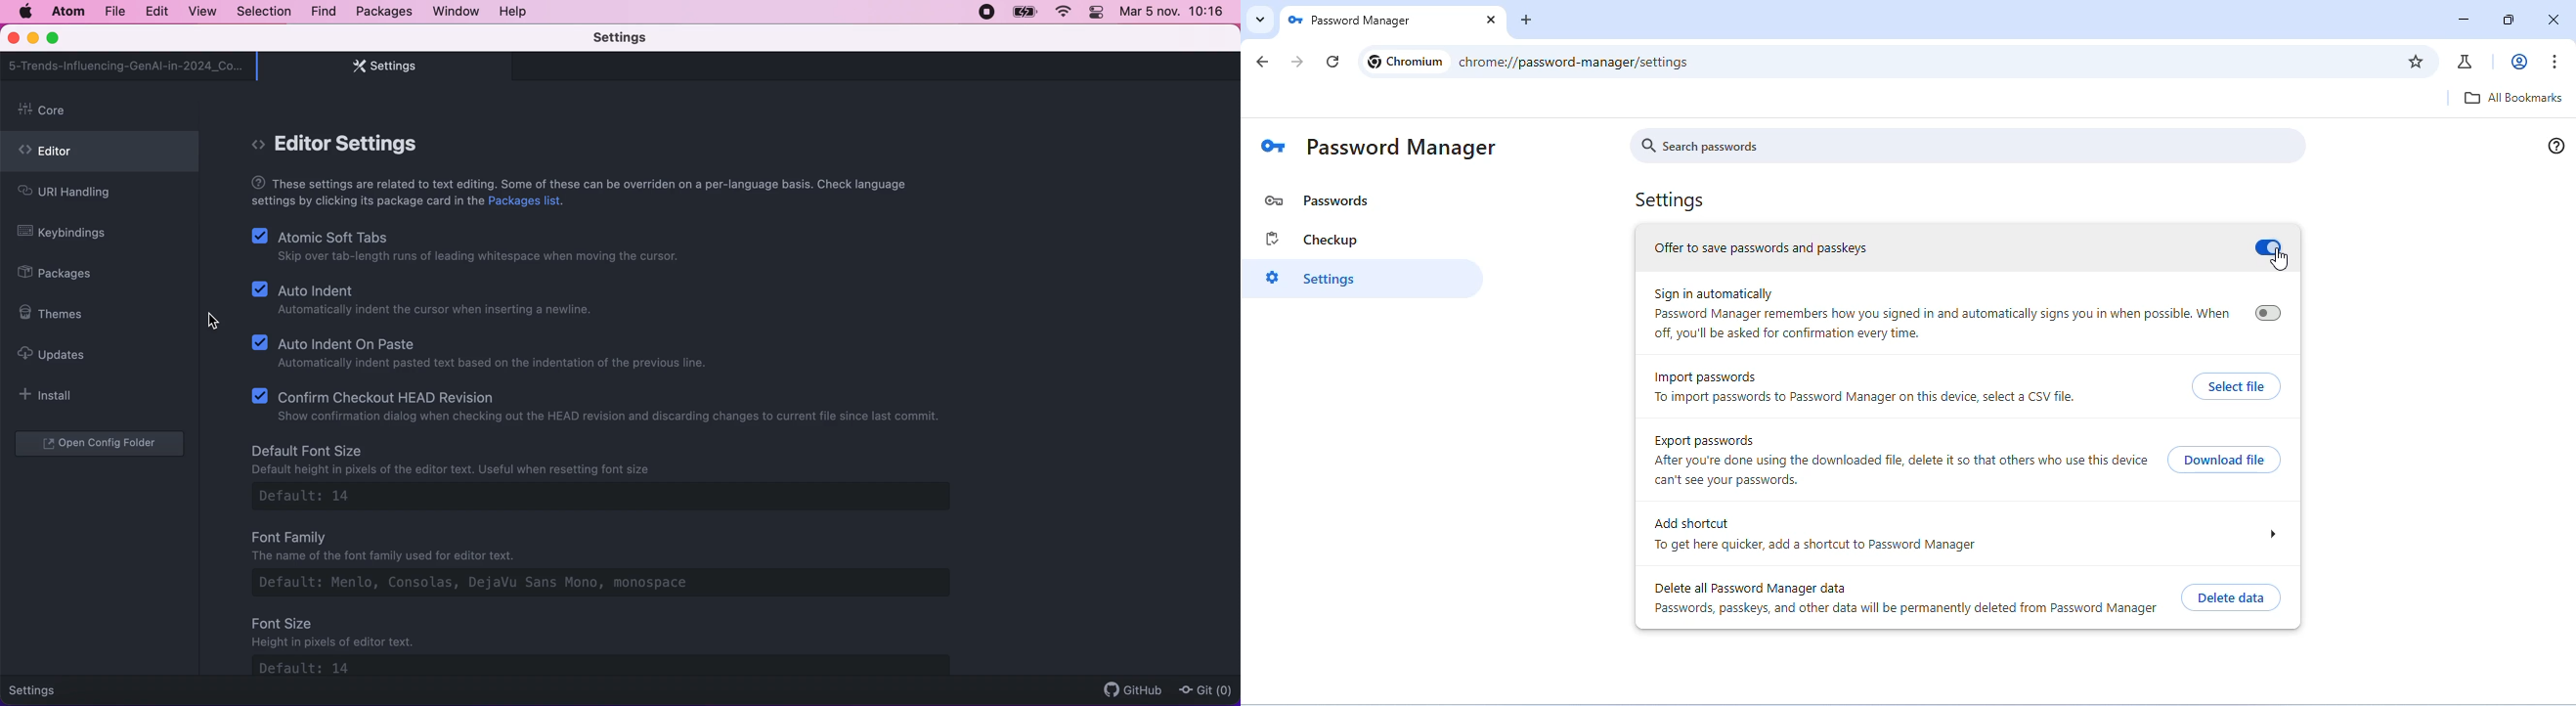 Image resolution: width=2576 pixels, height=728 pixels. Describe the element at coordinates (1489, 20) in the screenshot. I see `close tab` at that location.